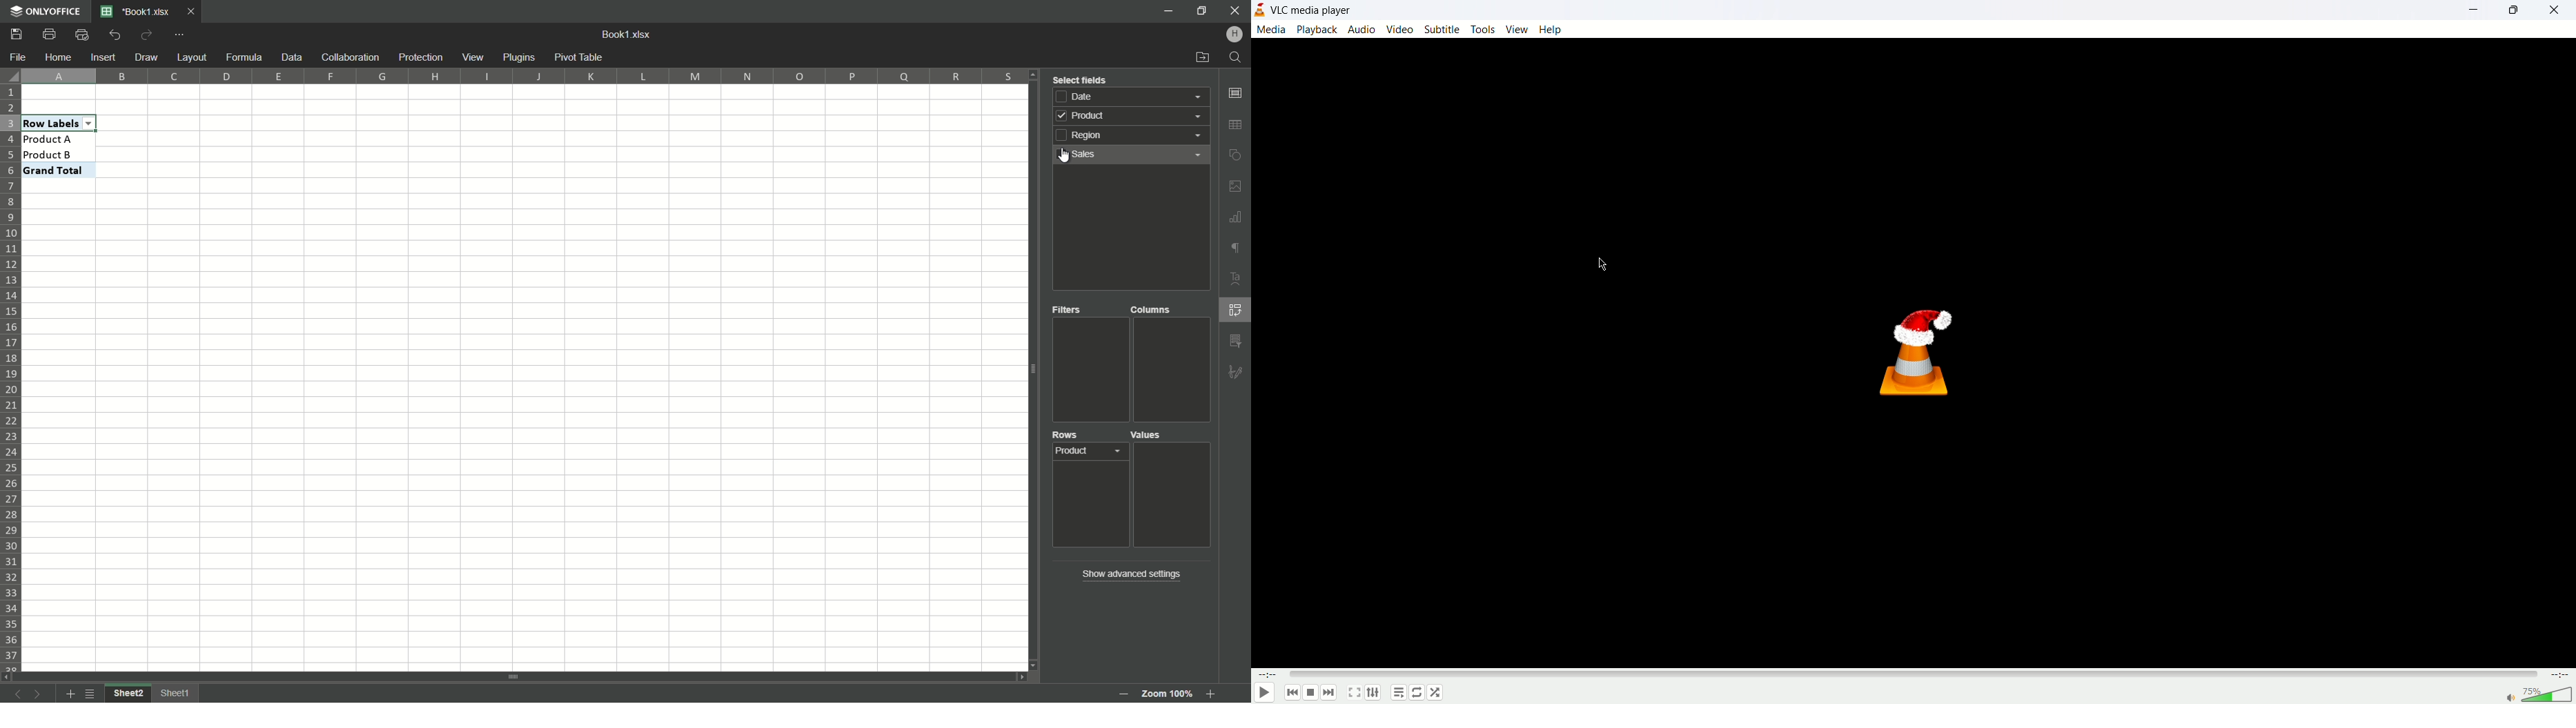 The image size is (2576, 728). Describe the element at coordinates (8, 676) in the screenshot. I see `scroll left` at that location.